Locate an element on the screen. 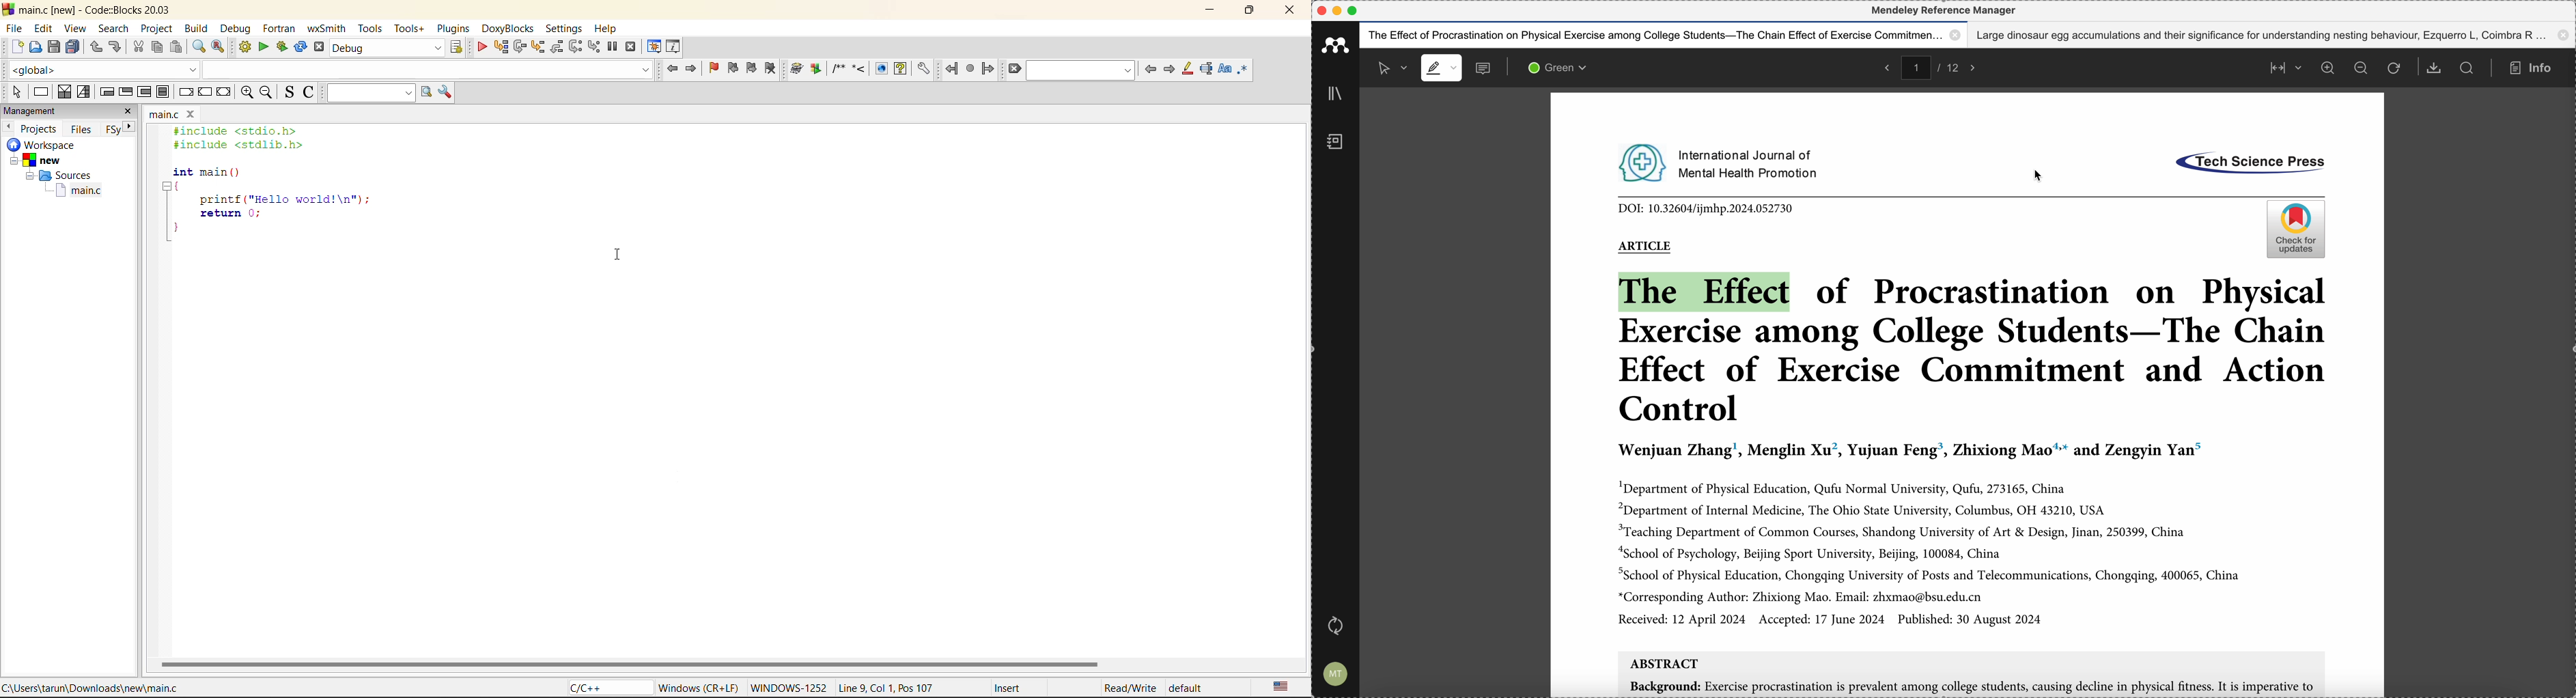 Image resolution: width=2576 pixels, height=700 pixels. edit is located at coordinates (43, 27).